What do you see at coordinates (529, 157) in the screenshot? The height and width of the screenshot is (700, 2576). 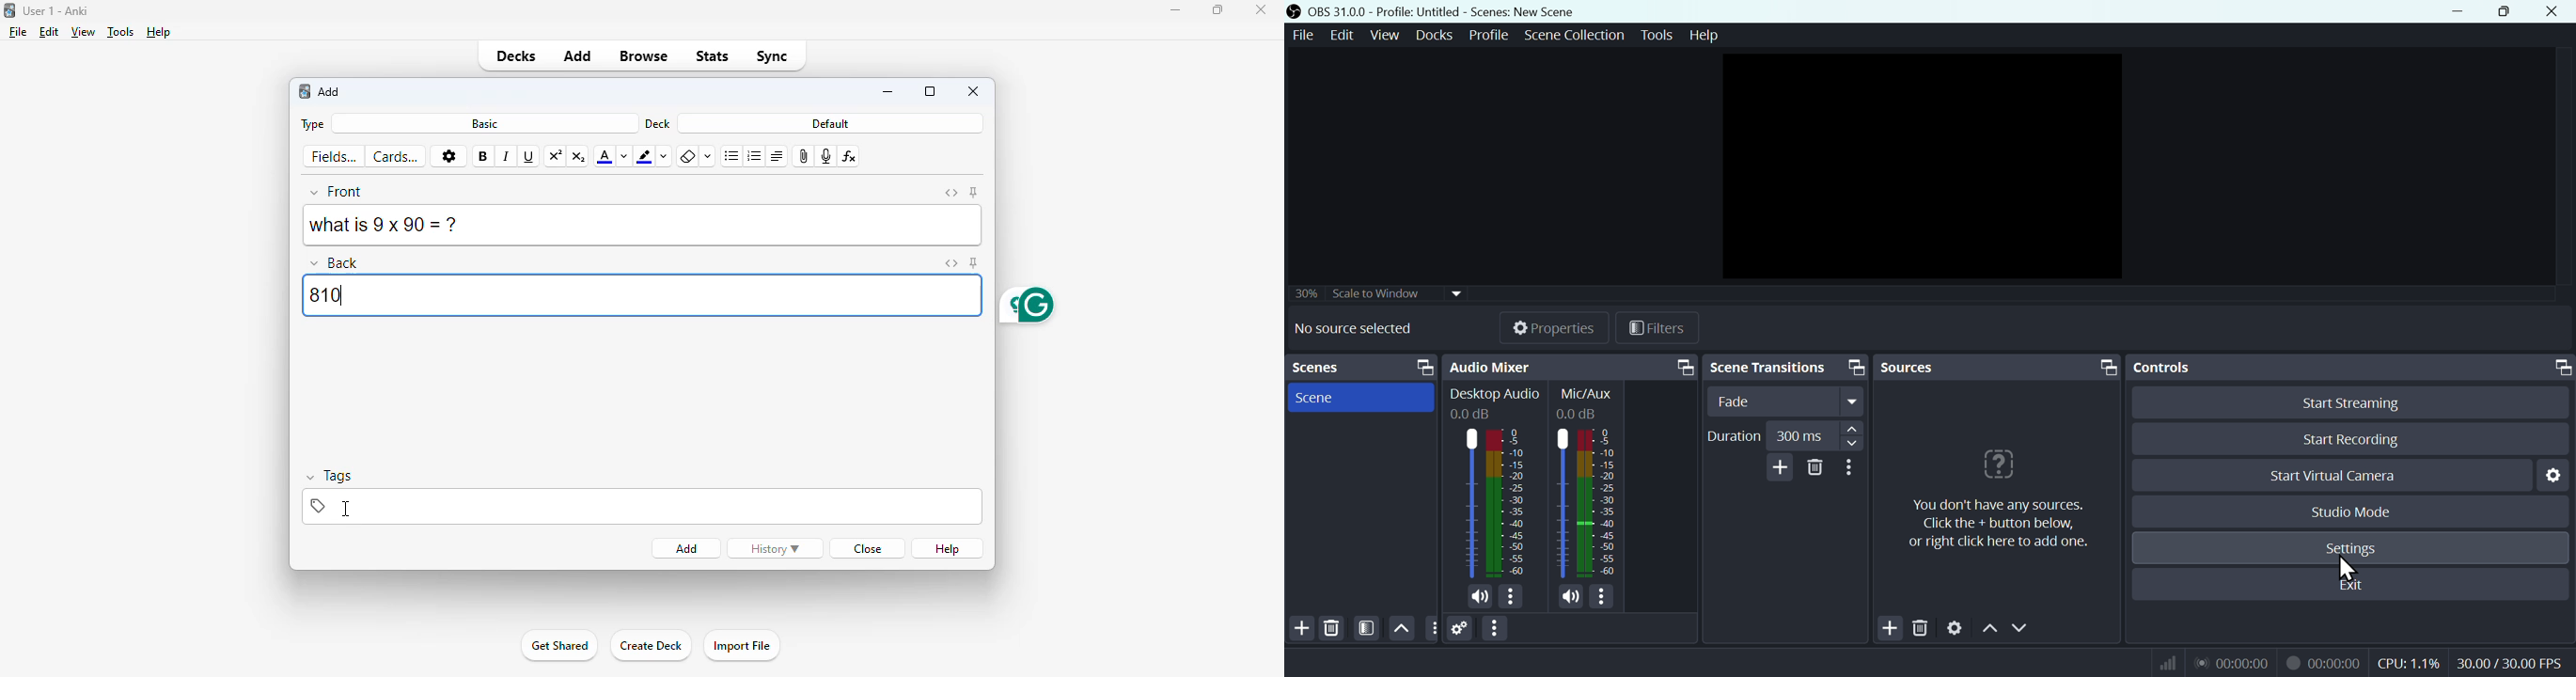 I see `underline` at bounding box center [529, 157].